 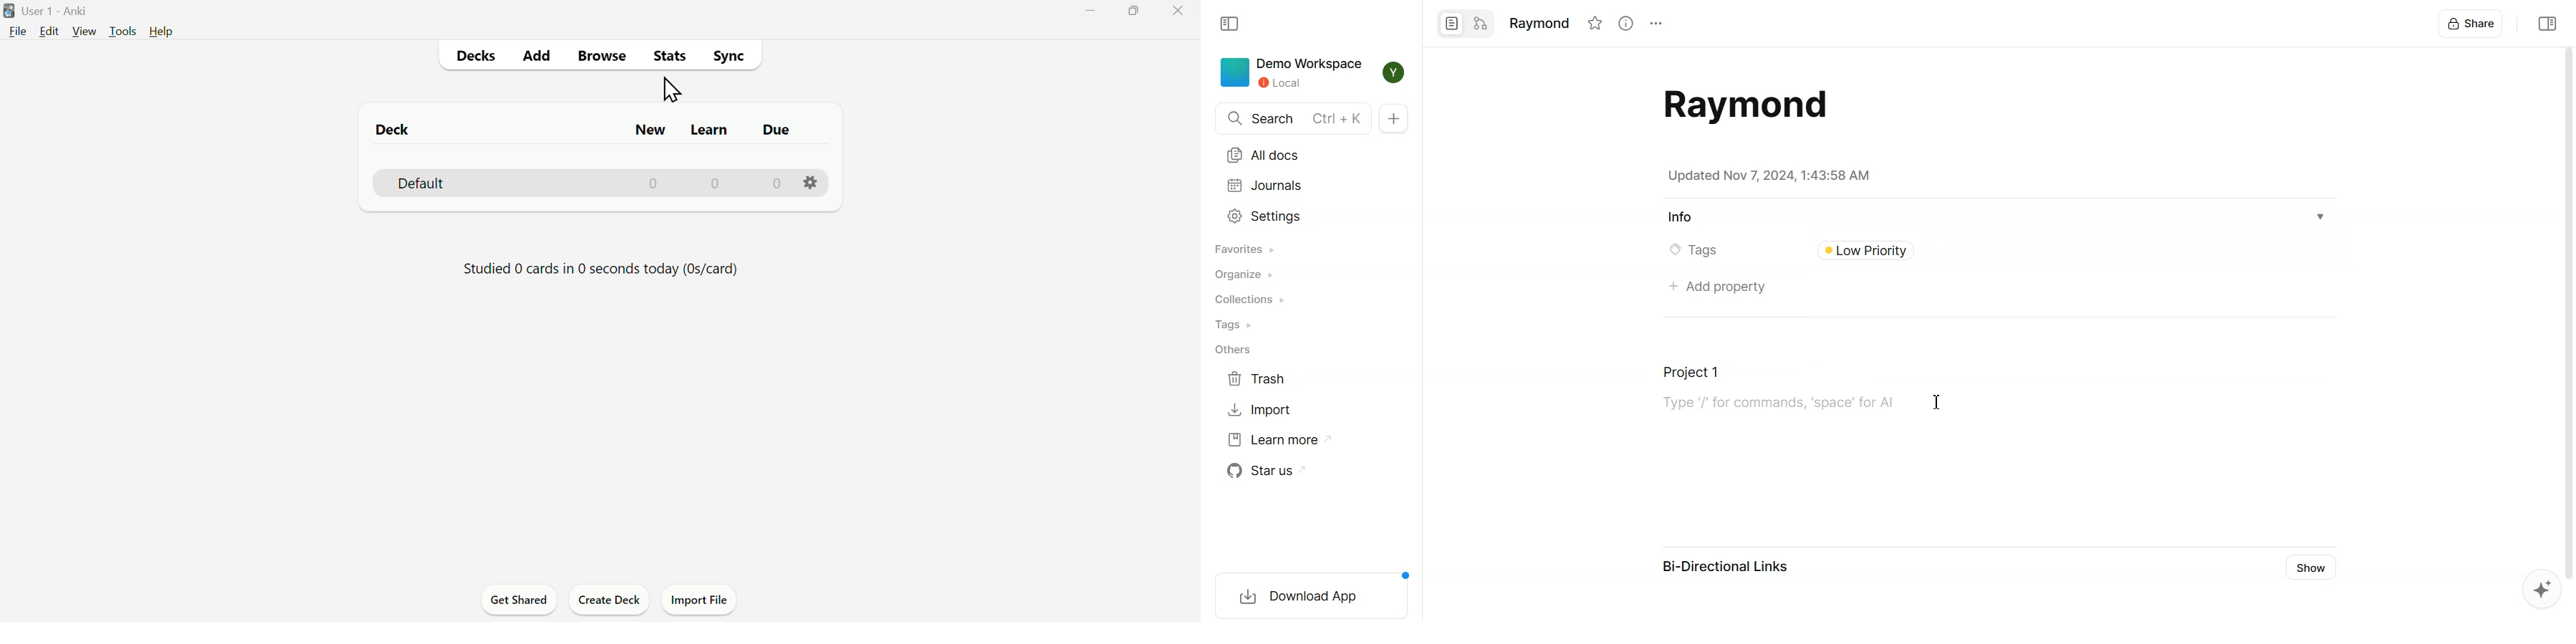 I want to click on 0, so click(x=719, y=185).